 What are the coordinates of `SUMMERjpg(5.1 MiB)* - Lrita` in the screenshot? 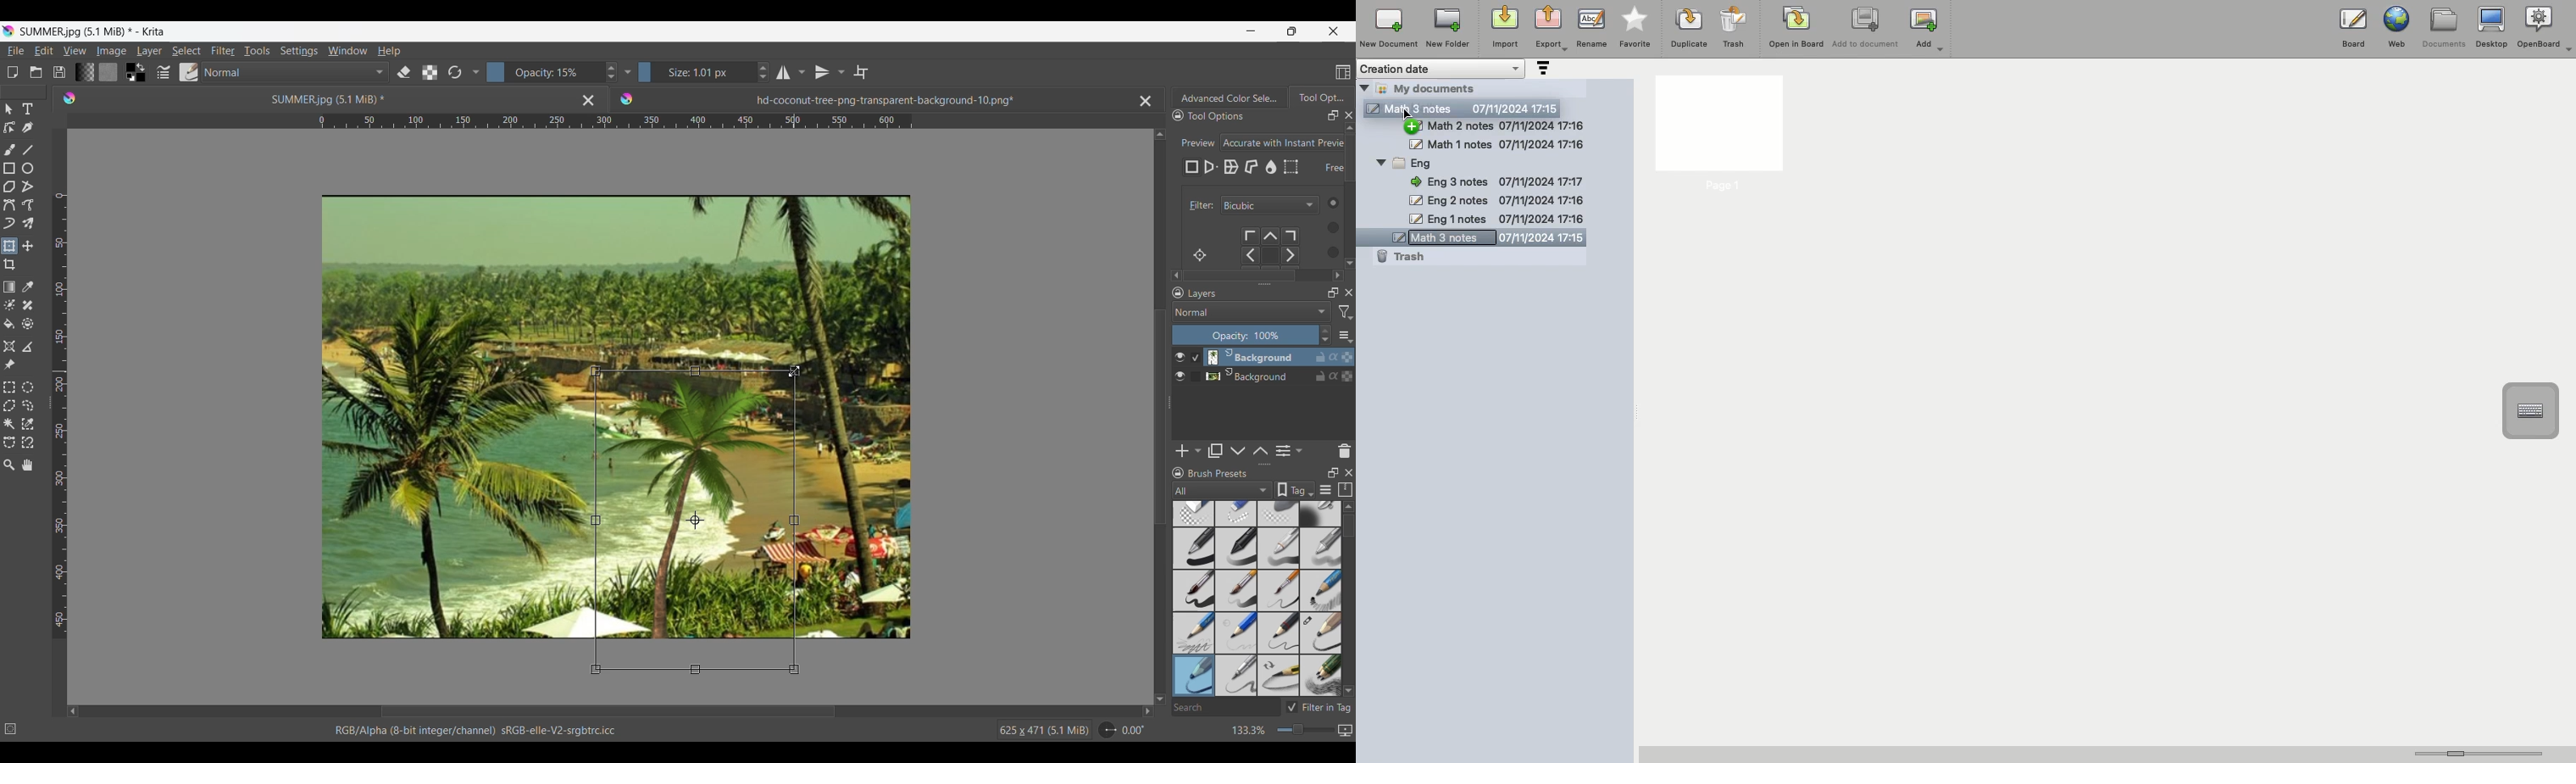 It's located at (94, 31).